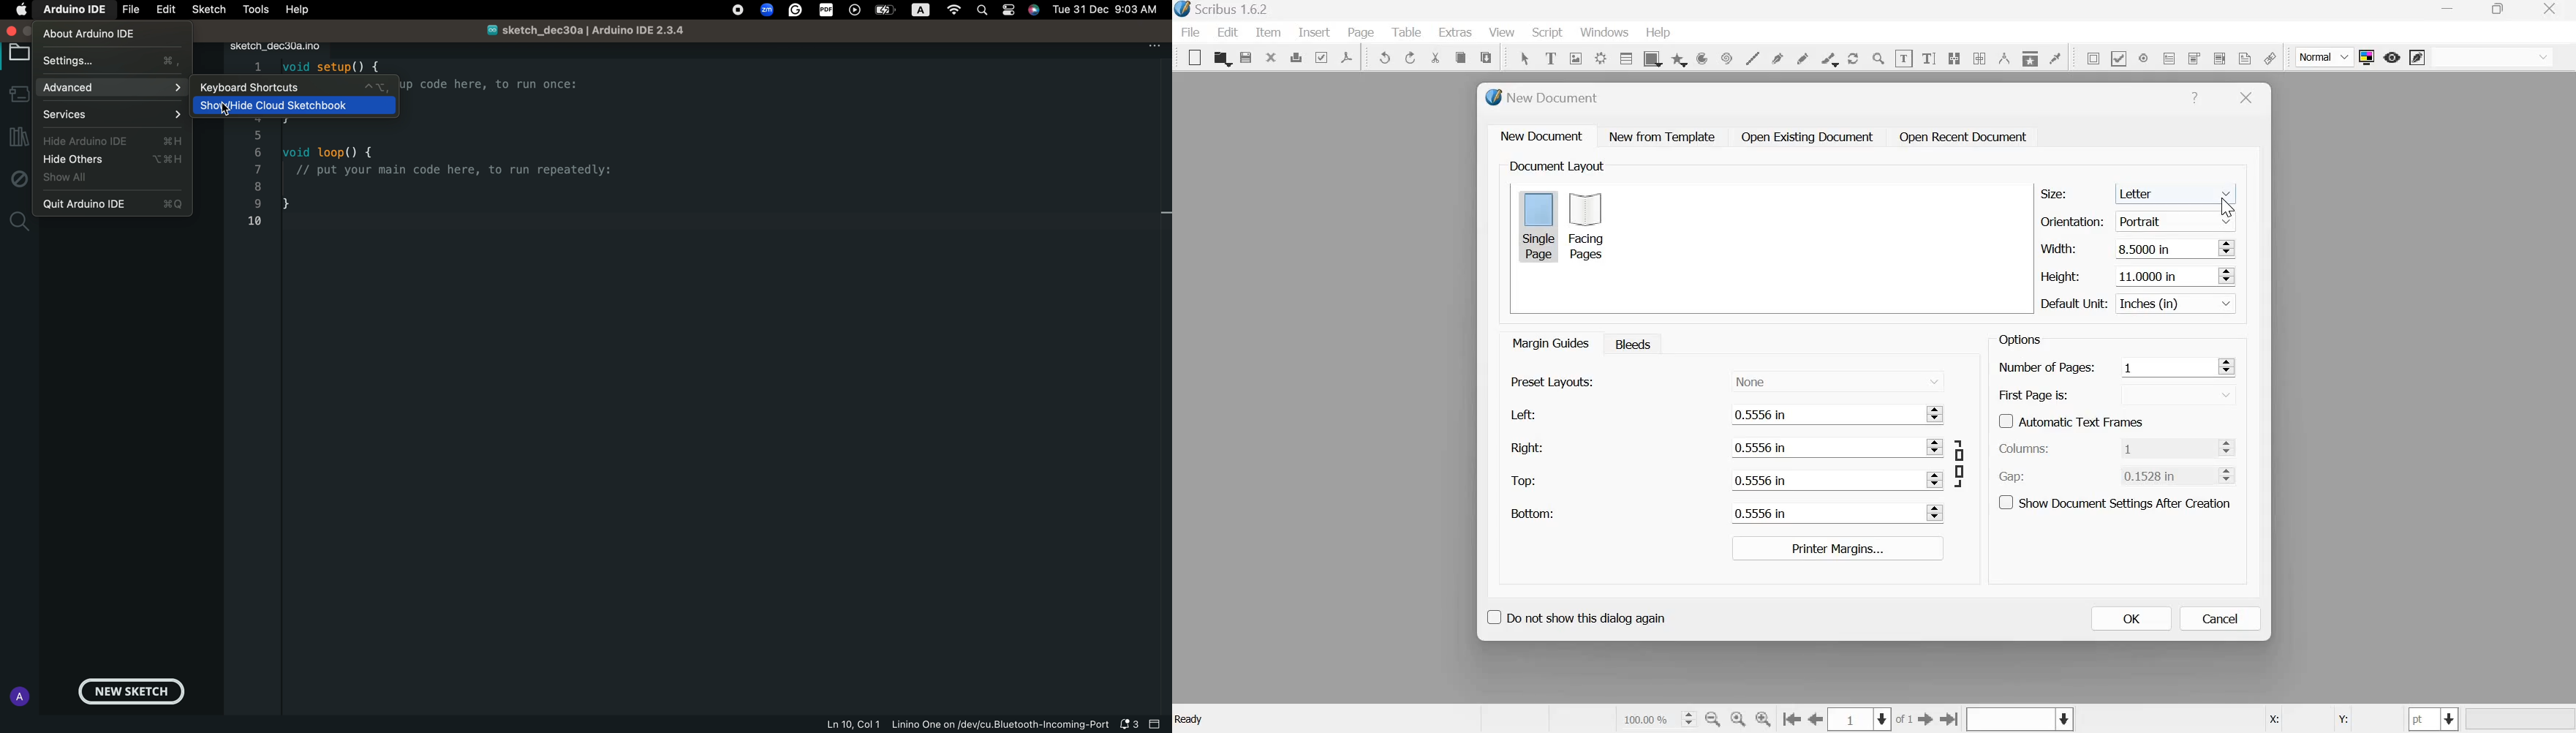 This screenshot has width=2576, height=756. What do you see at coordinates (1824, 414) in the screenshot?
I see `0.5556 in` at bounding box center [1824, 414].